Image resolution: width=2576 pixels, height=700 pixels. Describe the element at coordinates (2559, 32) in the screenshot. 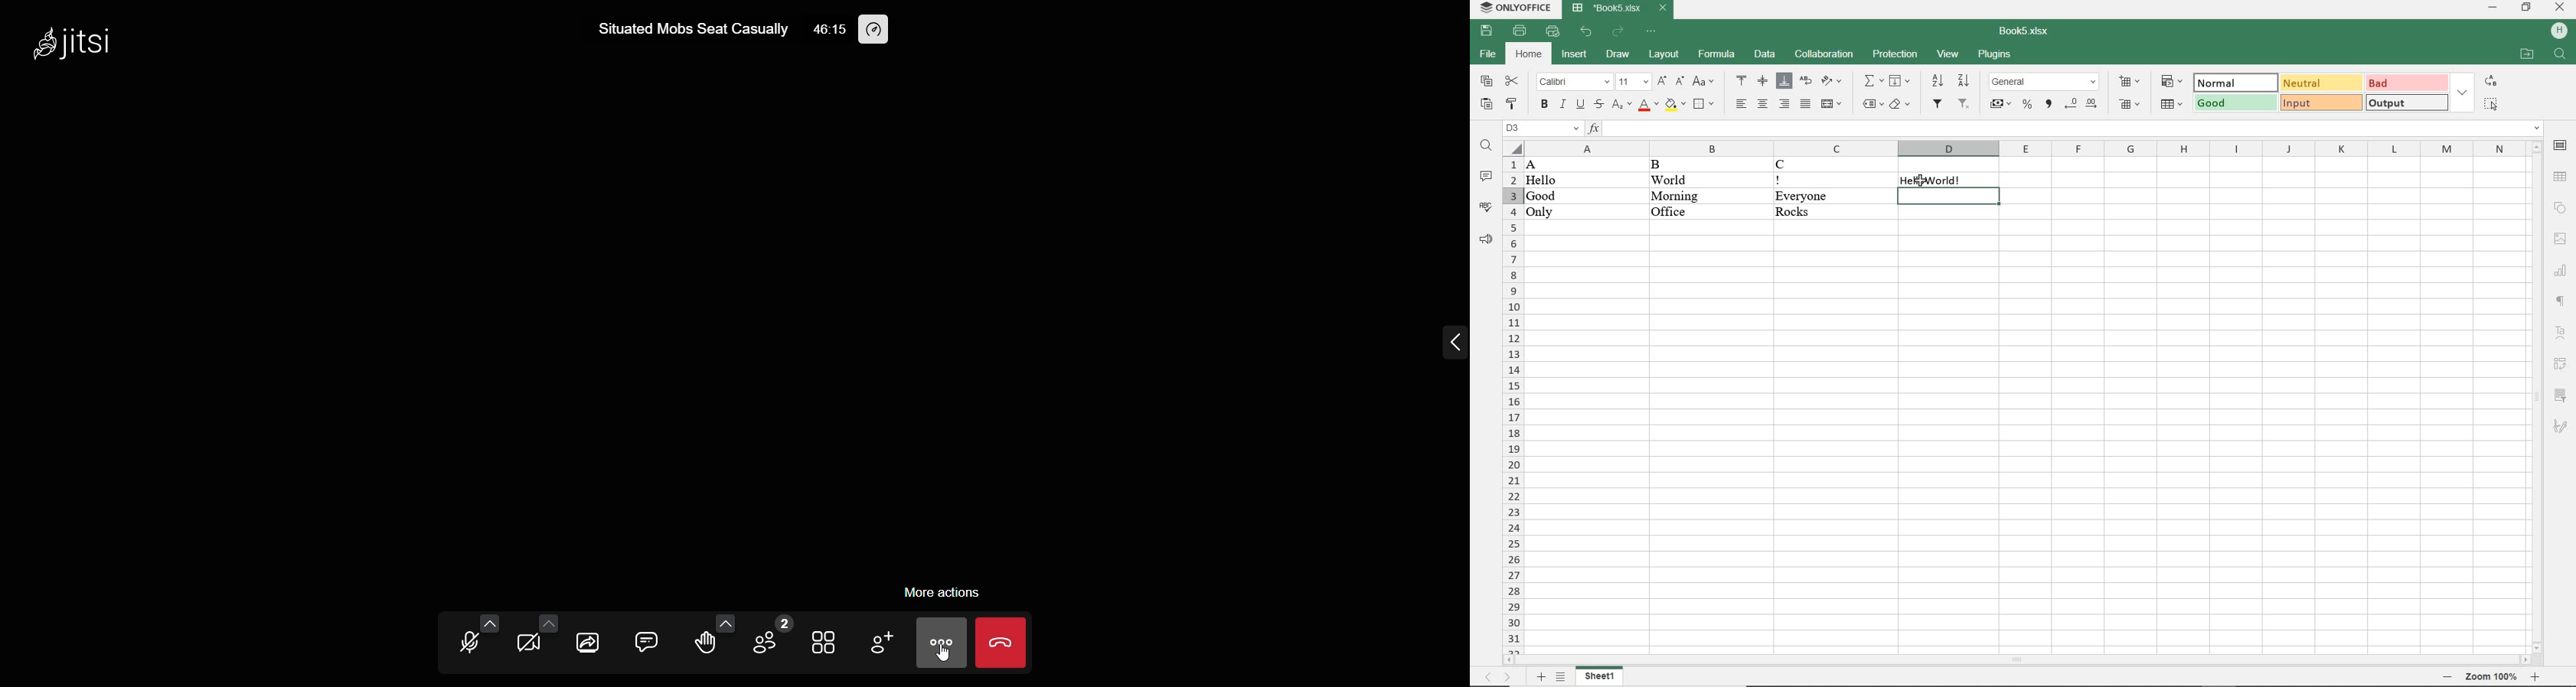

I see `HP` at that location.